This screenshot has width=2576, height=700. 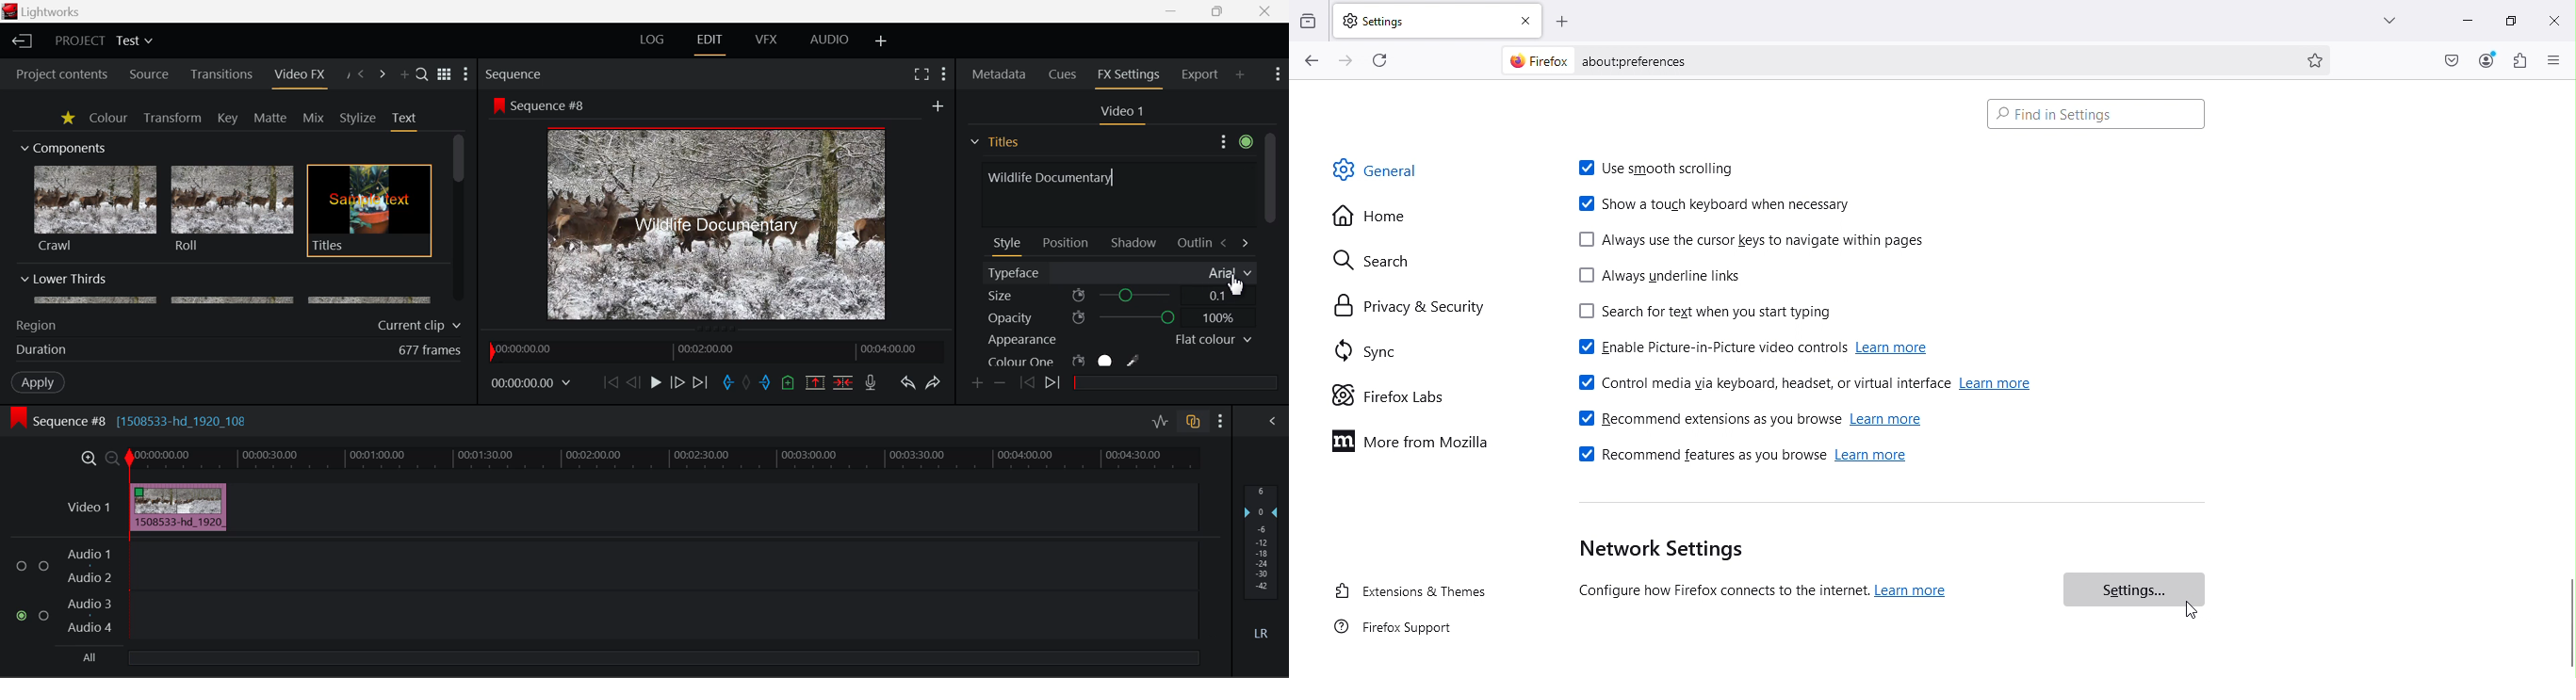 I want to click on Recommended features as you browse, so click(x=1739, y=459).